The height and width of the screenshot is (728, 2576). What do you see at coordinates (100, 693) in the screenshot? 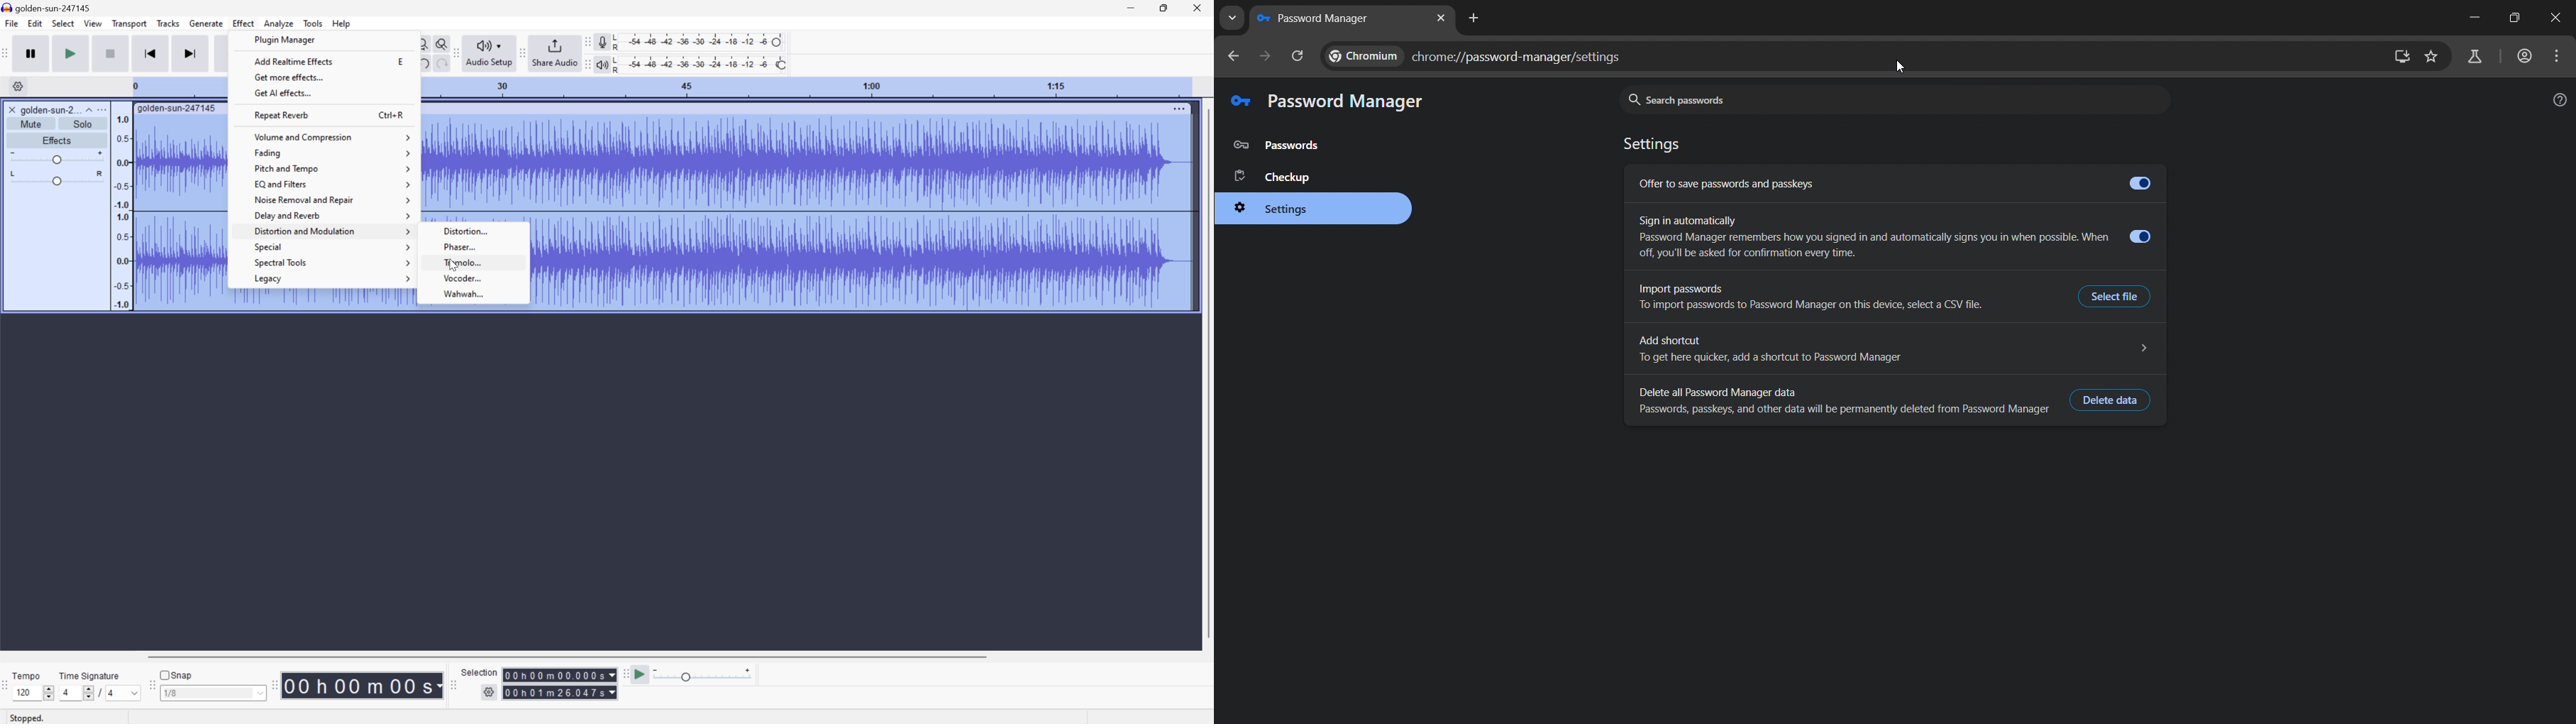
I see `/` at bounding box center [100, 693].